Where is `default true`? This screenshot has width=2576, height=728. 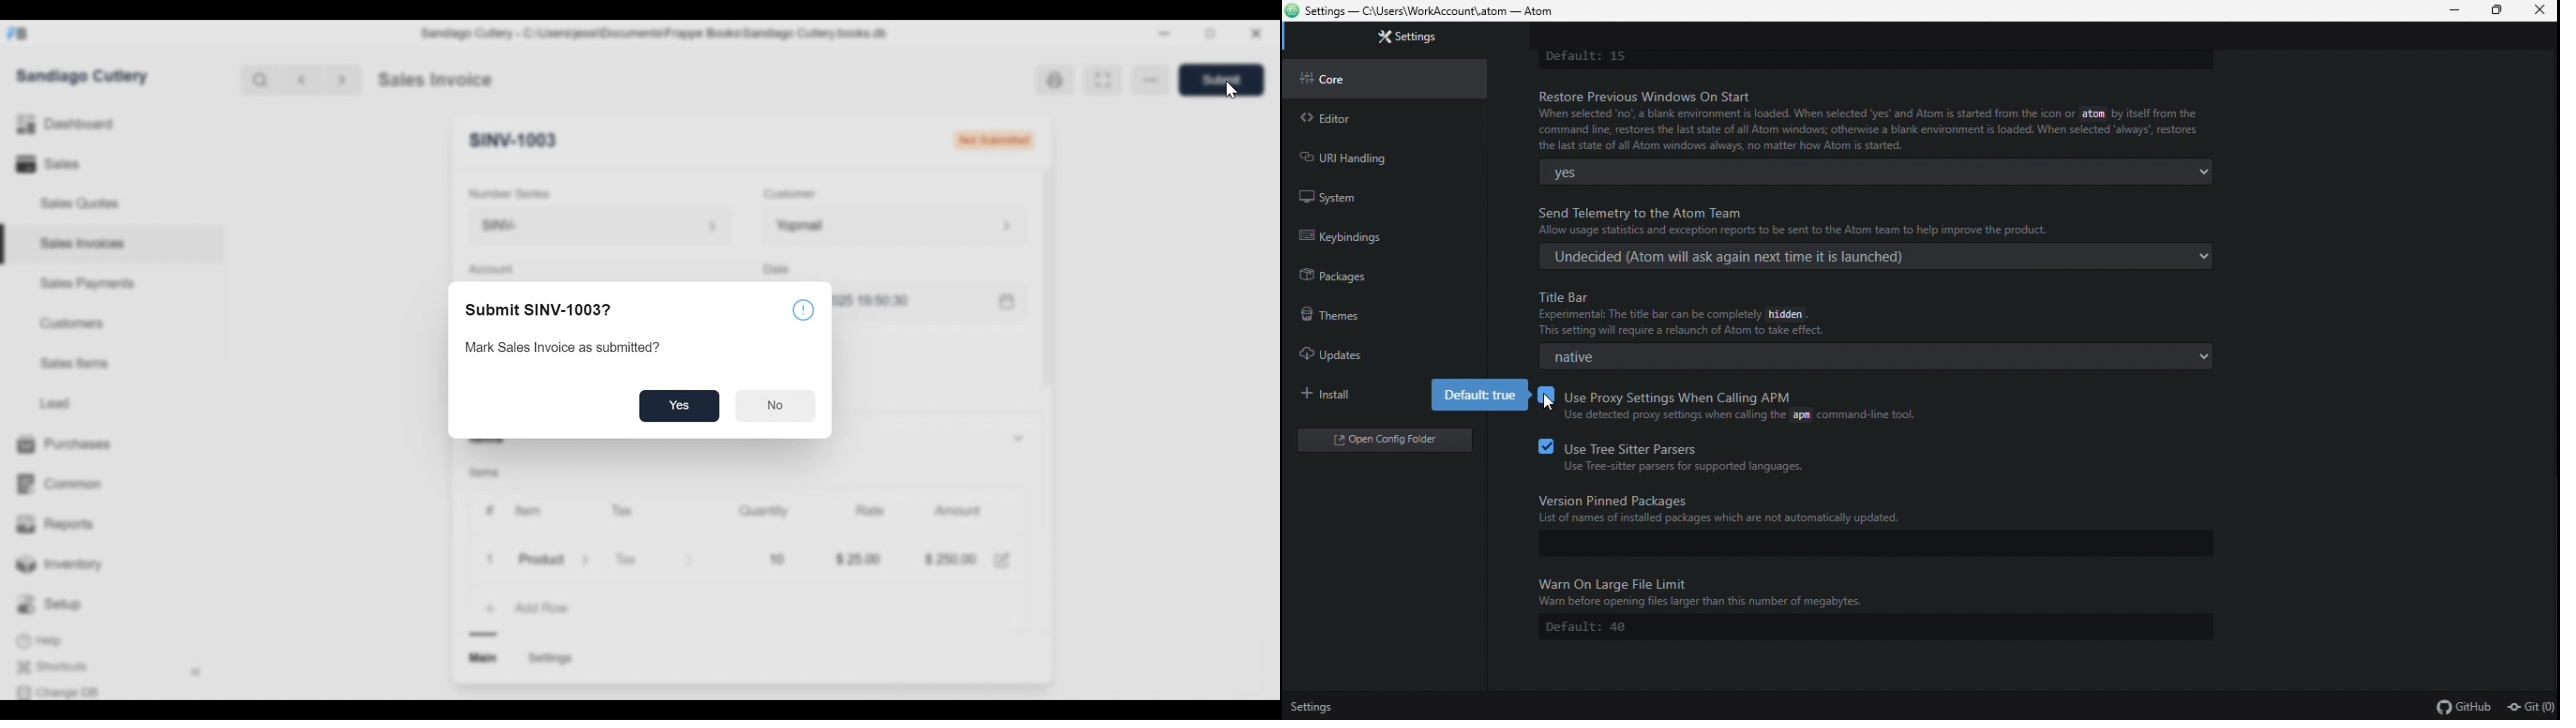 default true is located at coordinates (1479, 395).